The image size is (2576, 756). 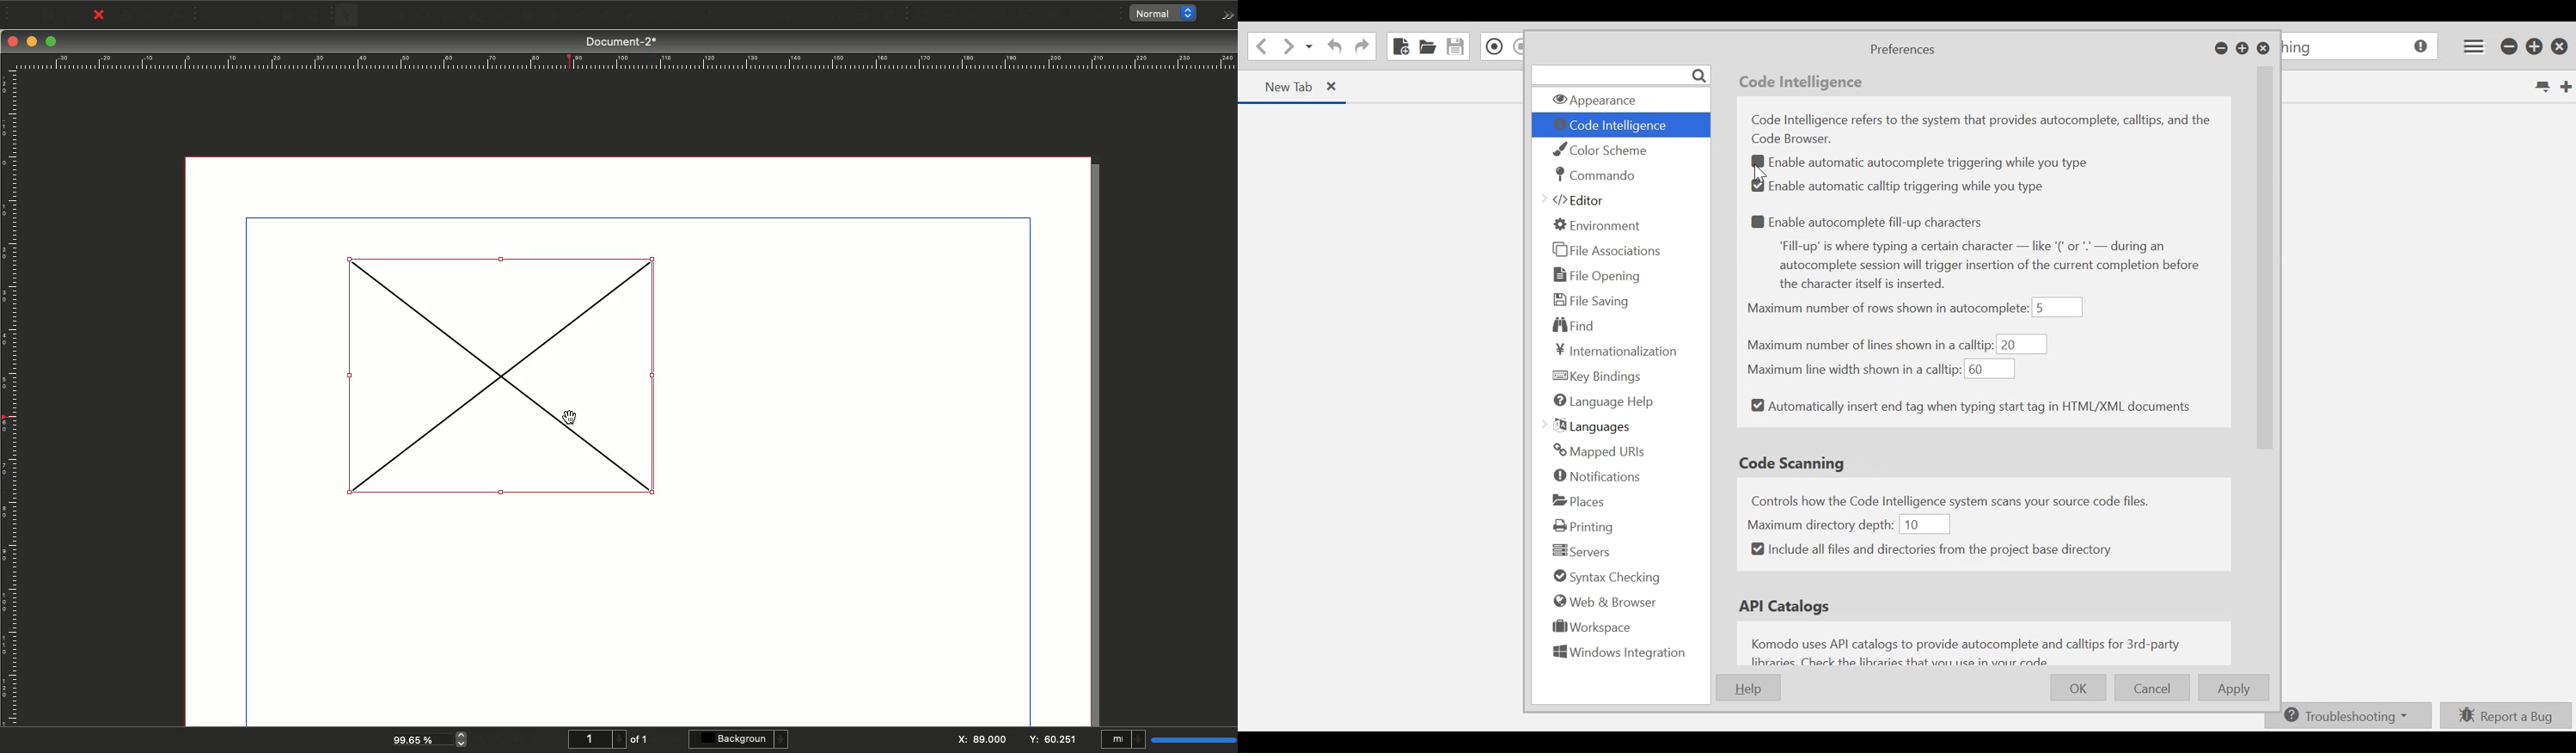 What do you see at coordinates (2079, 686) in the screenshot?
I see `OK` at bounding box center [2079, 686].